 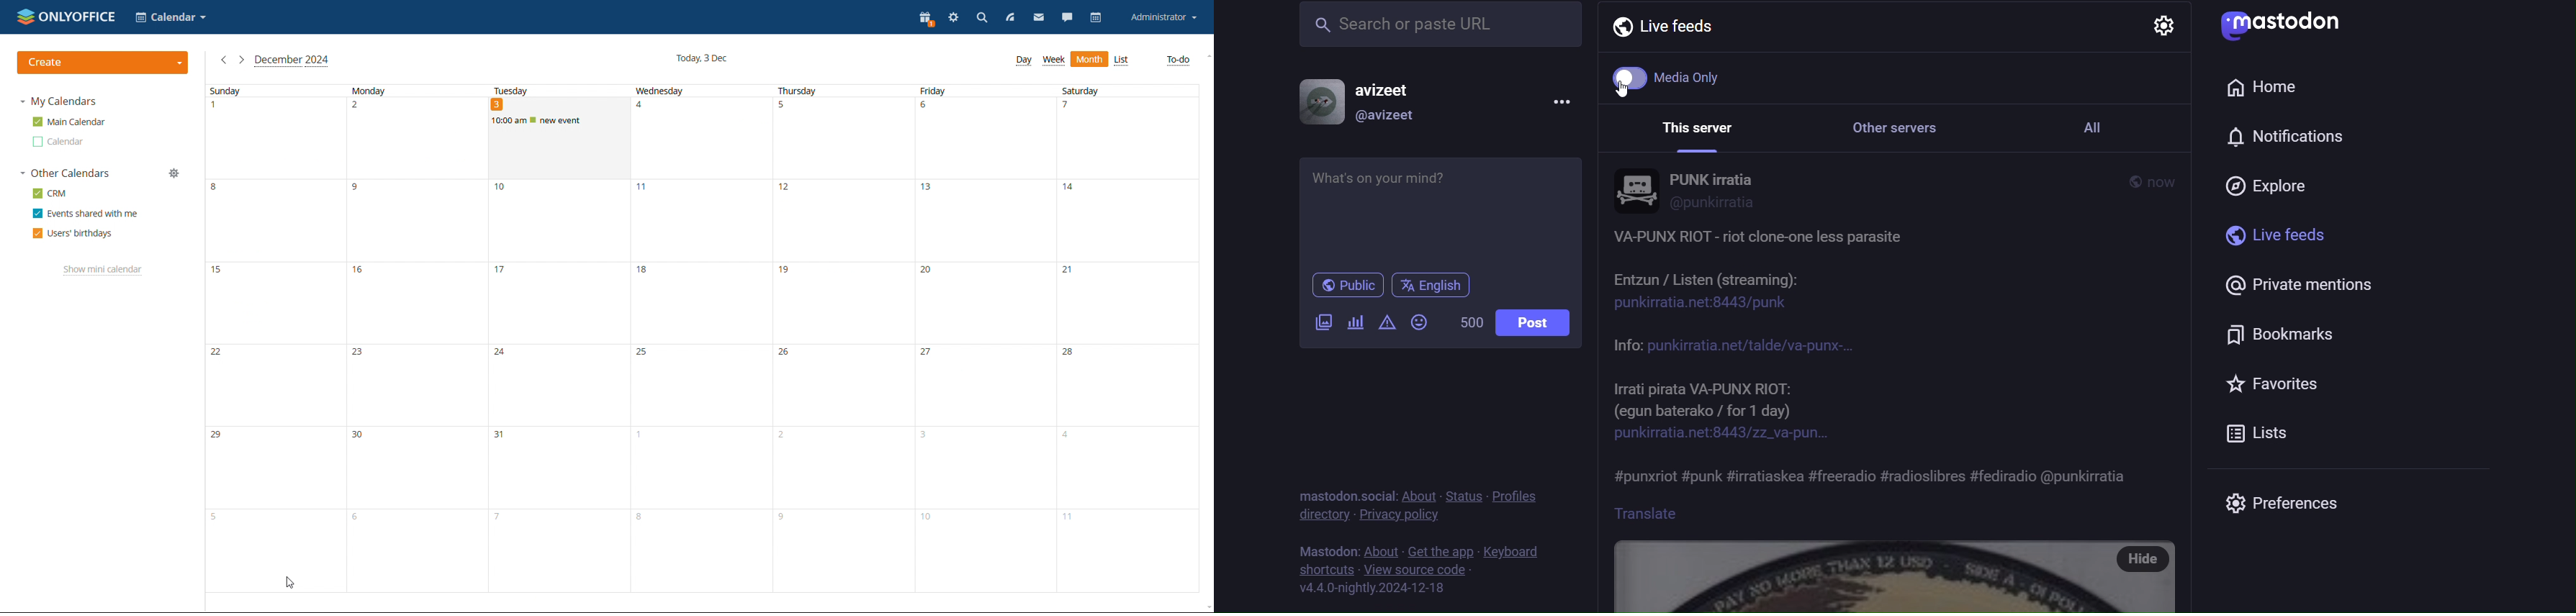 What do you see at coordinates (2288, 334) in the screenshot?
I see `bookmarks` at bounding box center [2288, 334].